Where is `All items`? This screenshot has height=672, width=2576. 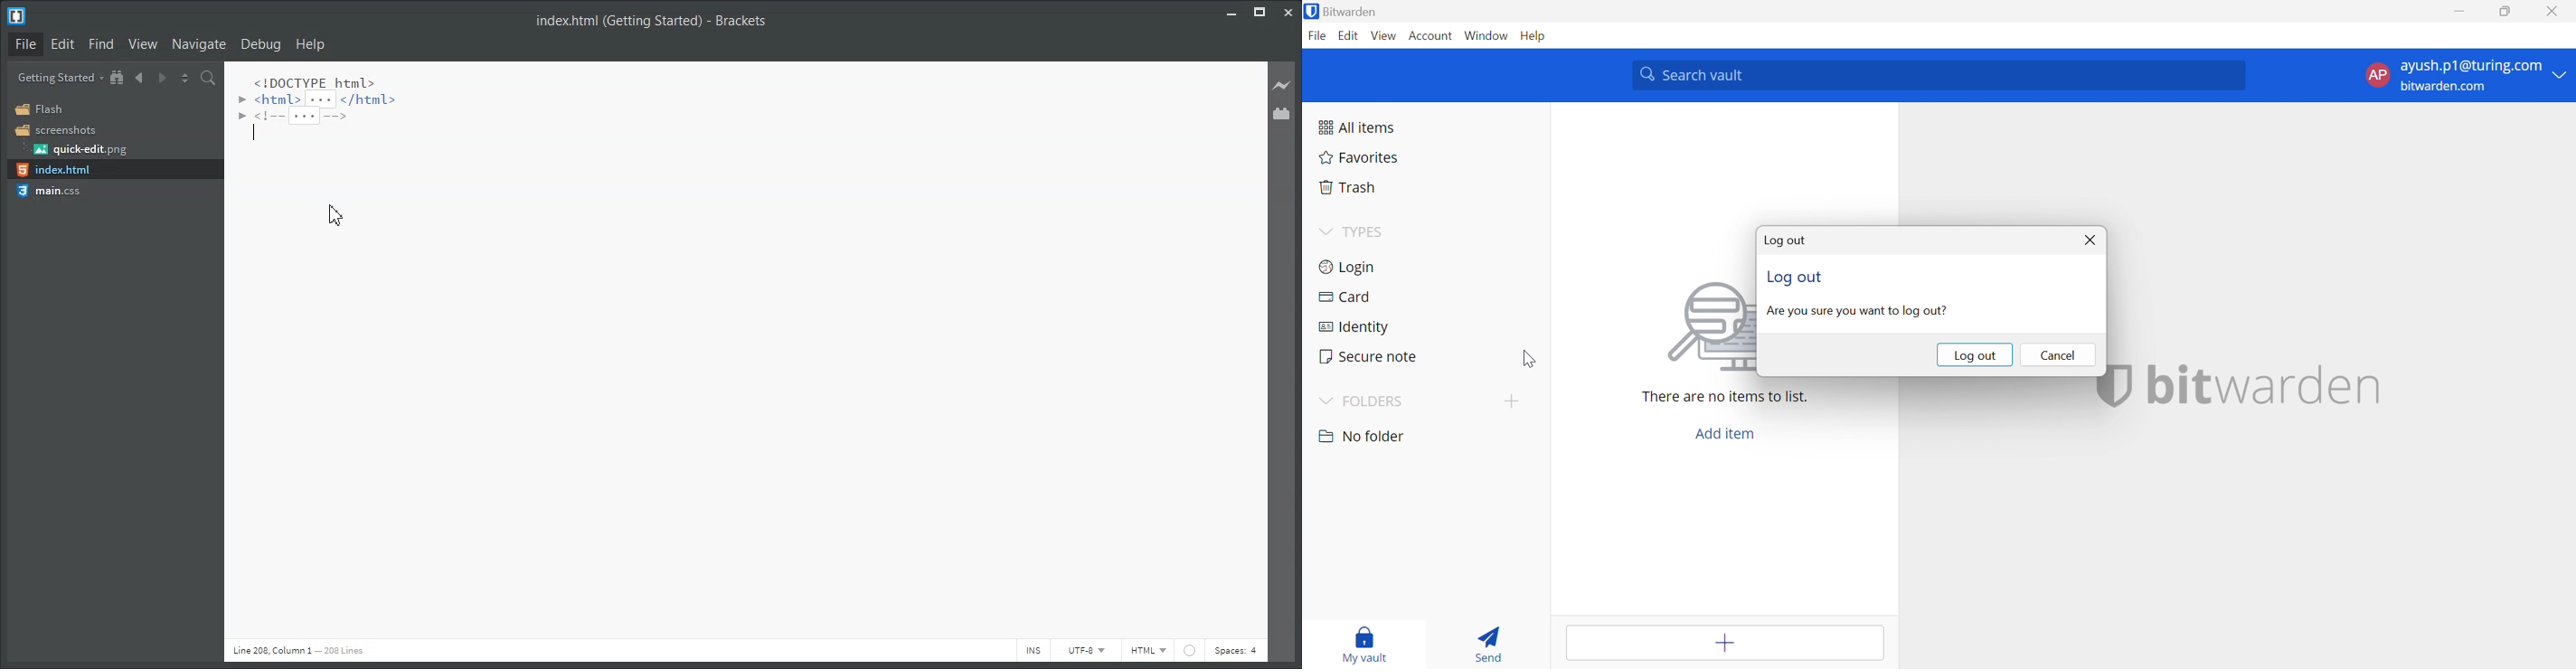
All items is located at coordinates (1357, 127).